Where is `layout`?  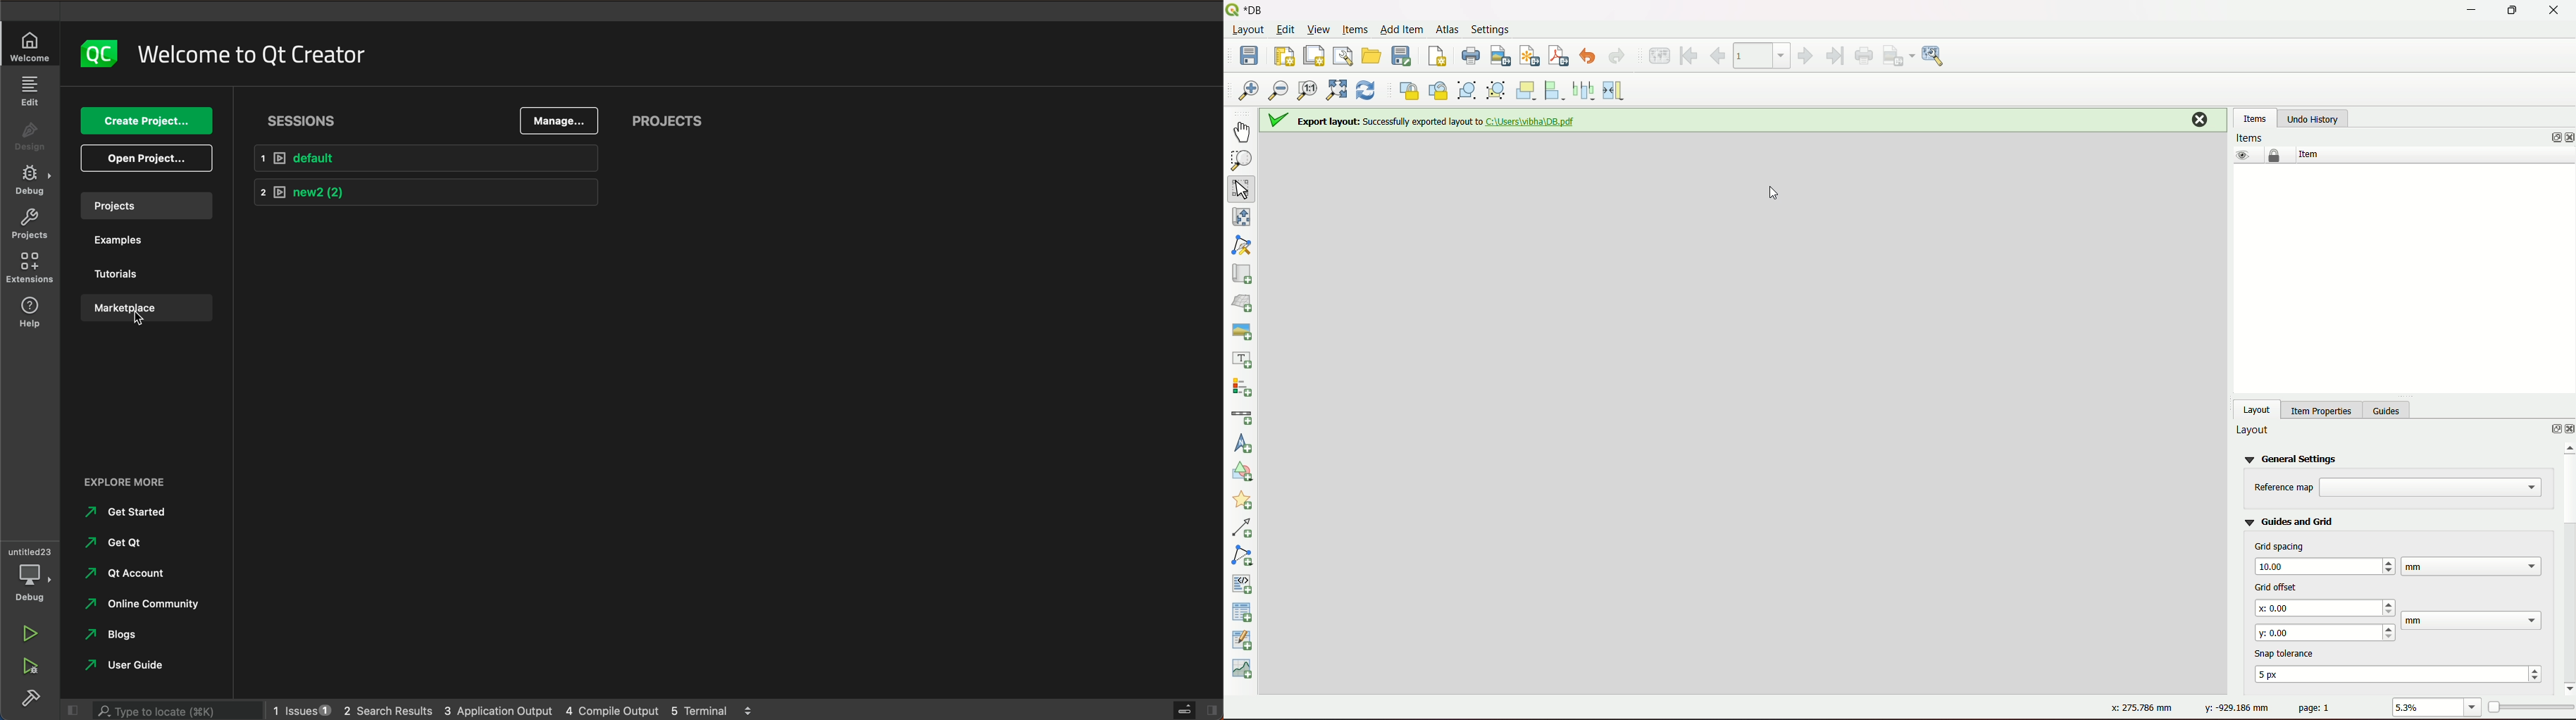 layout is located at coordinates (2258, 409).